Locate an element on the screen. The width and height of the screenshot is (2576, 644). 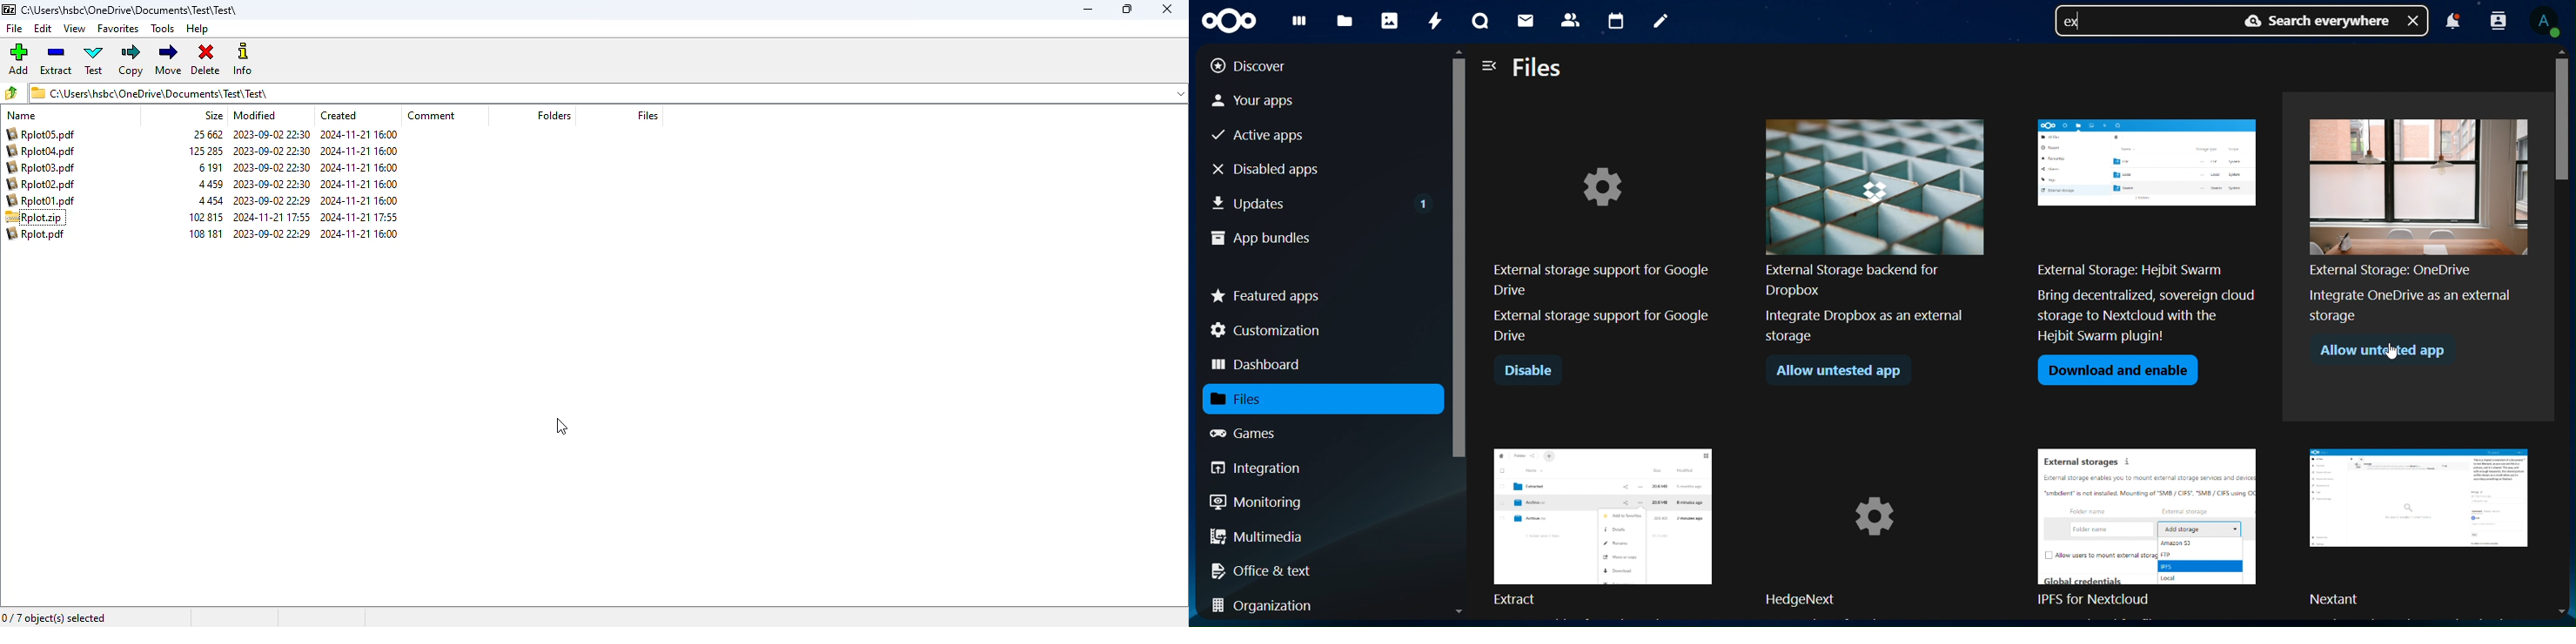
0/7 object(s) selected is located at coordinates (55, 617).